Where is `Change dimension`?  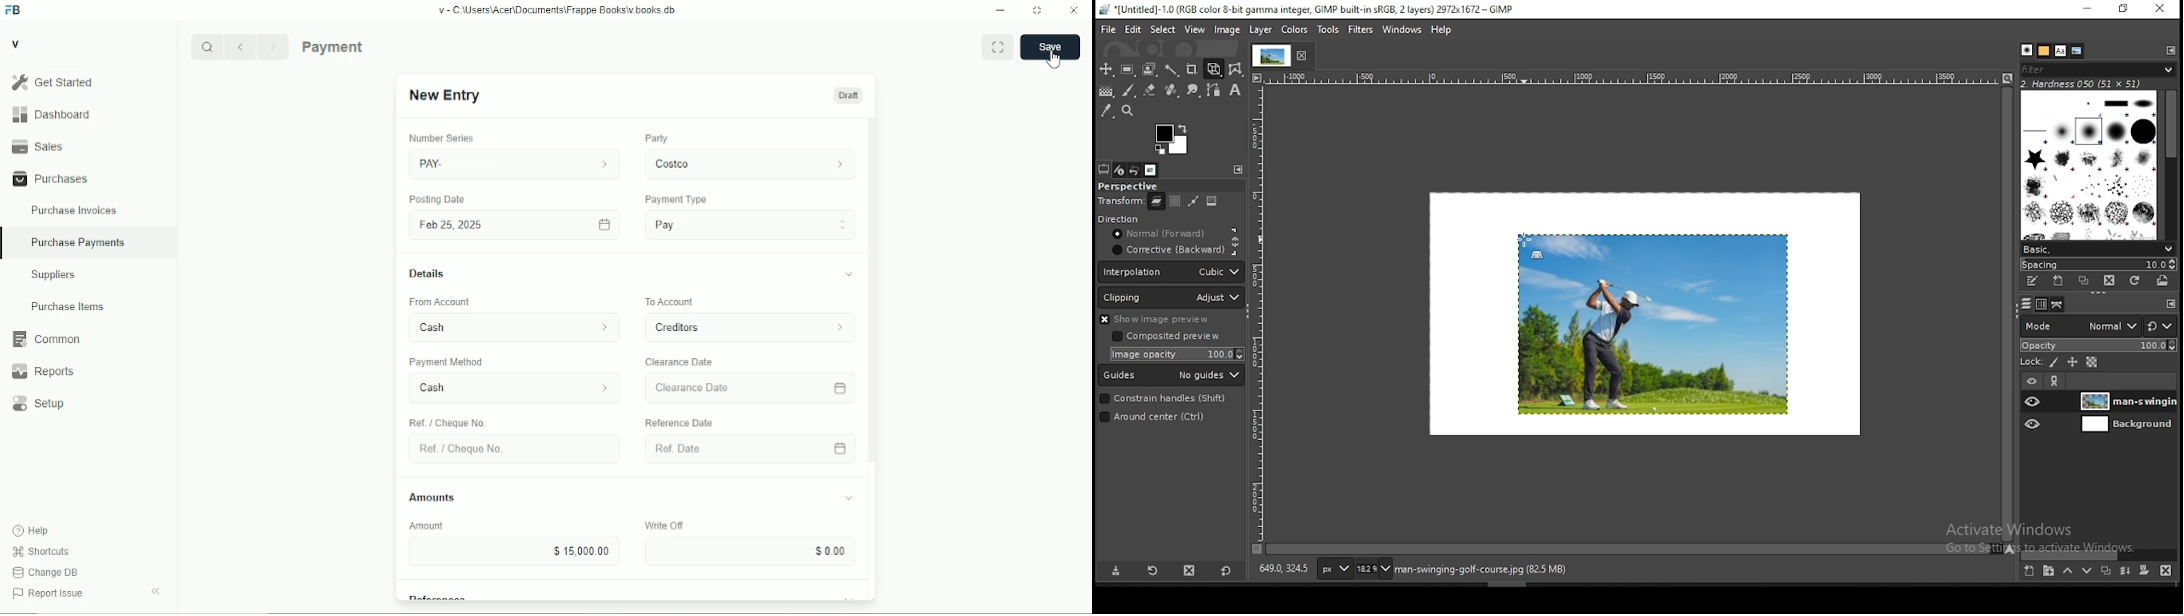 Change dimension is located at coordinates (1037, 10).